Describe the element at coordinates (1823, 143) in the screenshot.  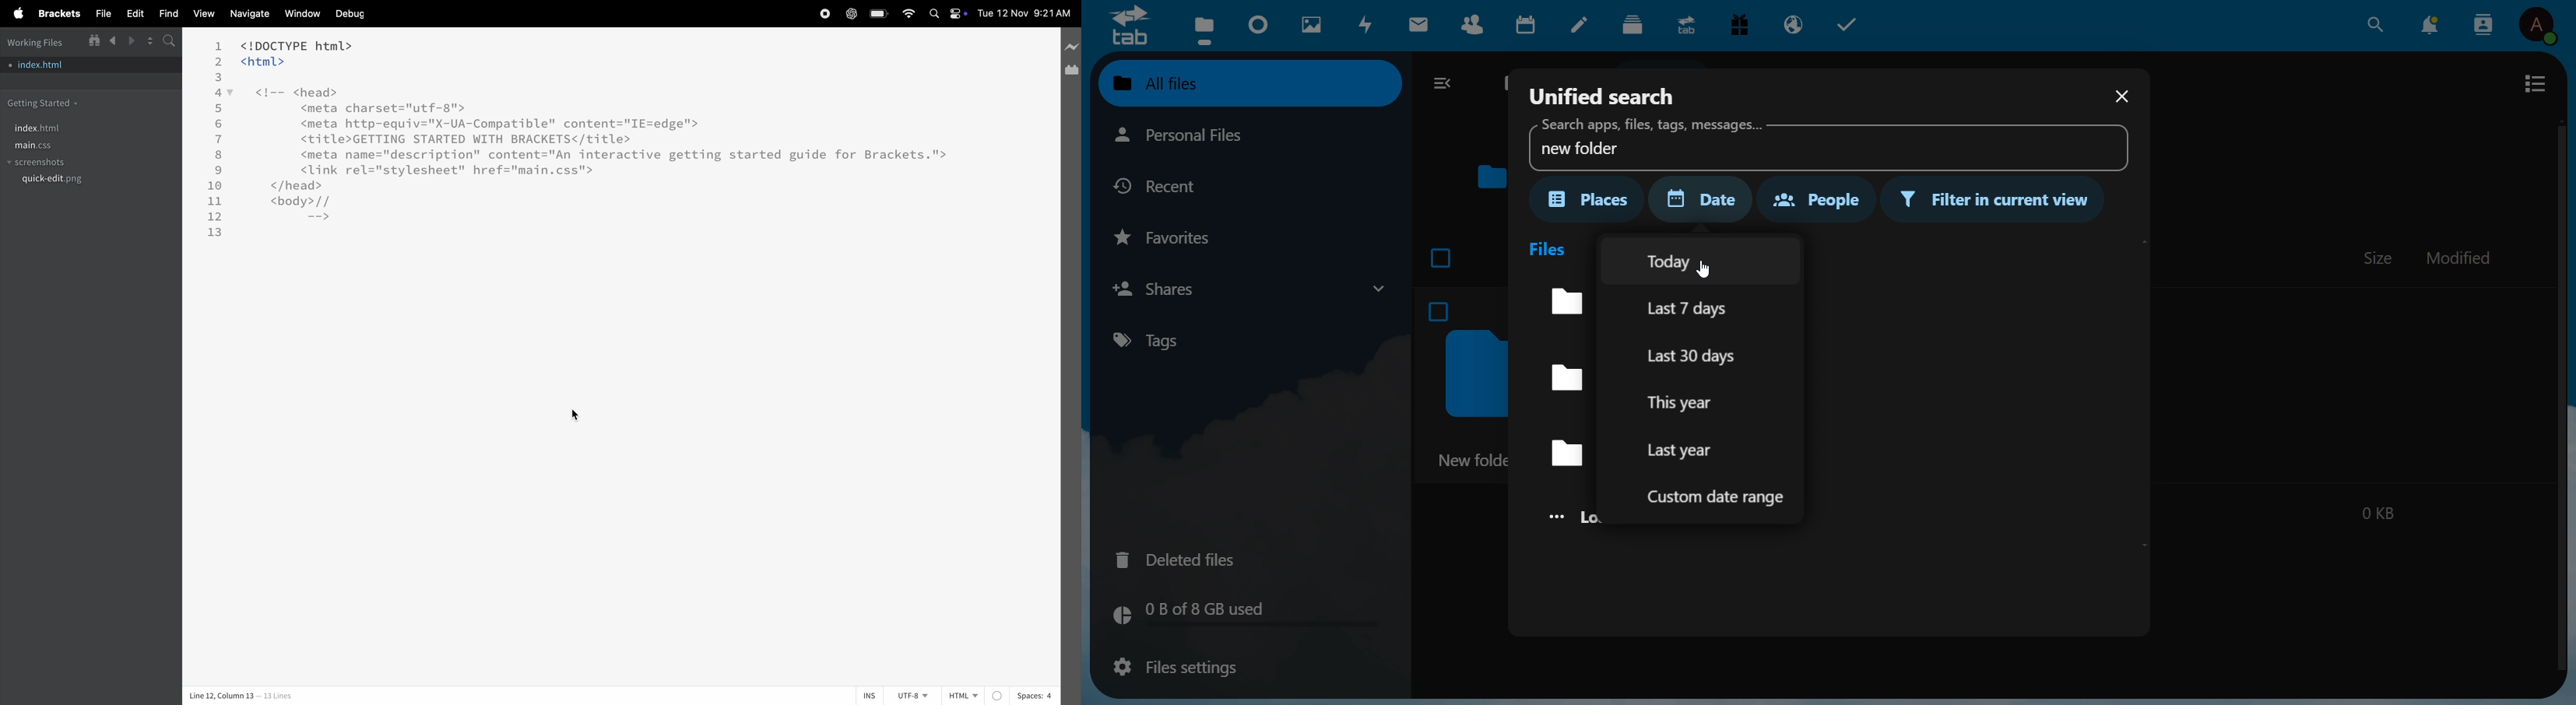
I see `new folder` at that location.